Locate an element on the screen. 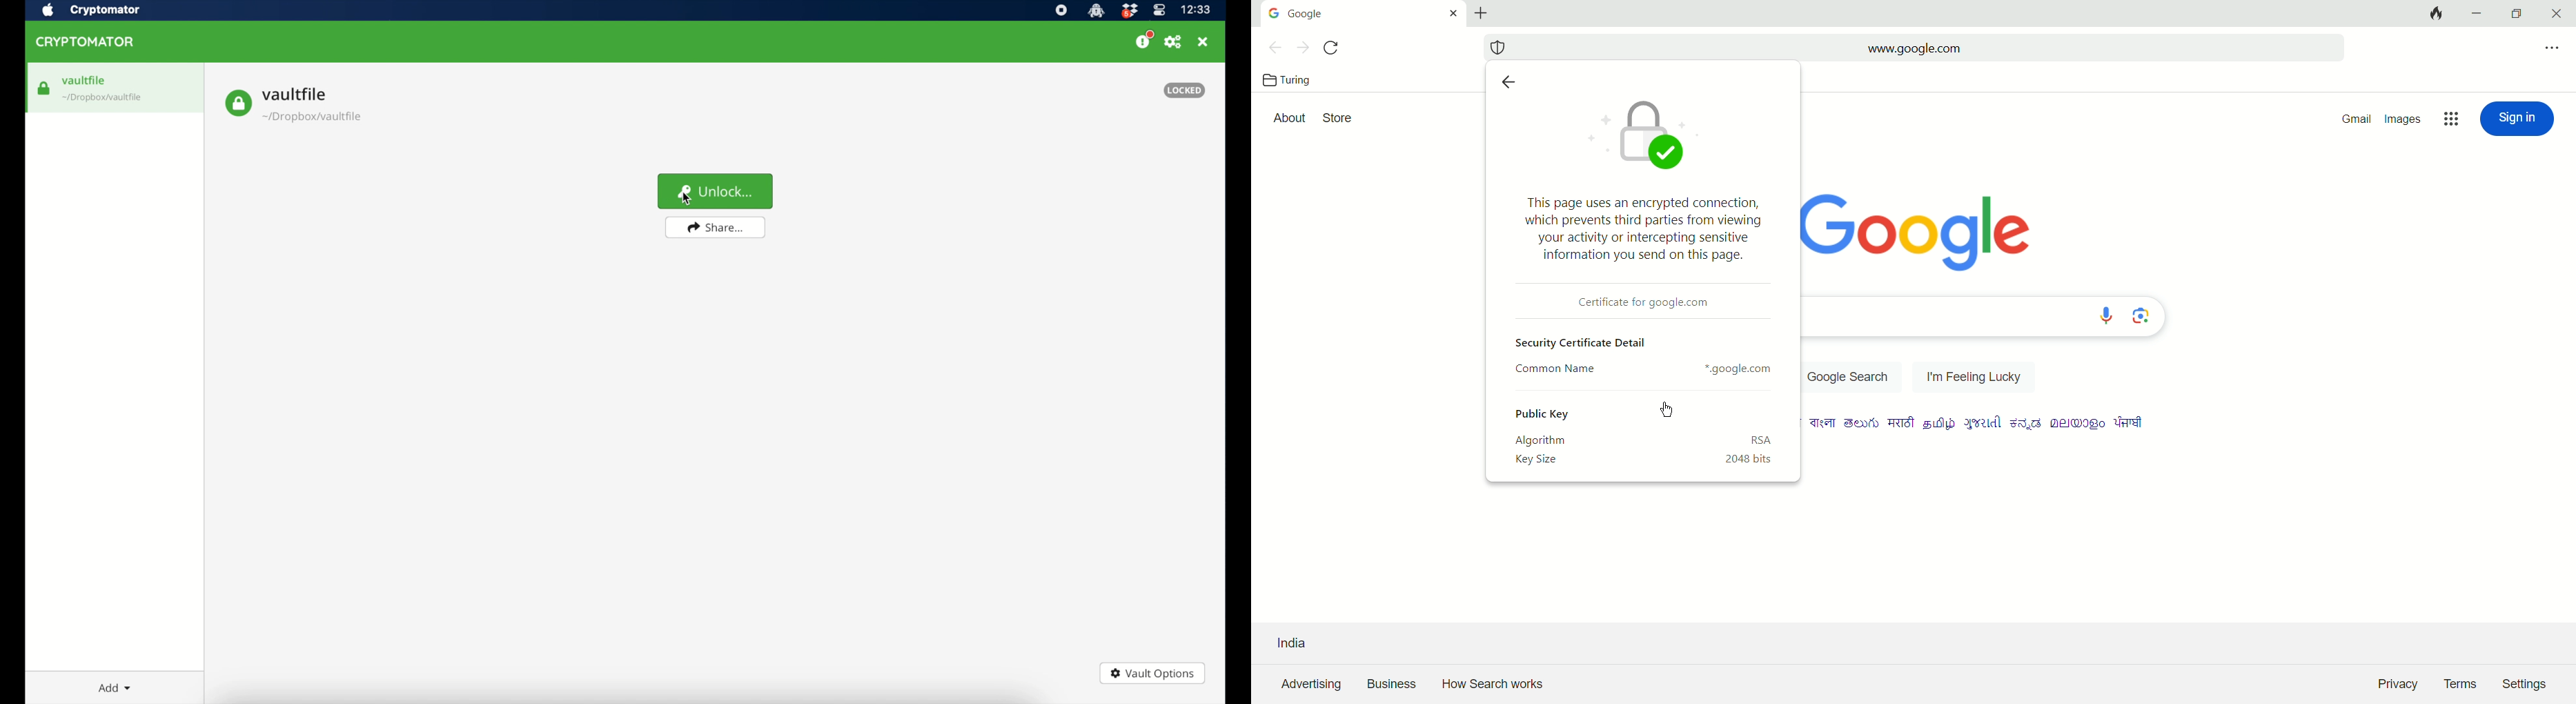 This screenshot has width=2576, height=728. cursor is located at coordinates (1666, 411).